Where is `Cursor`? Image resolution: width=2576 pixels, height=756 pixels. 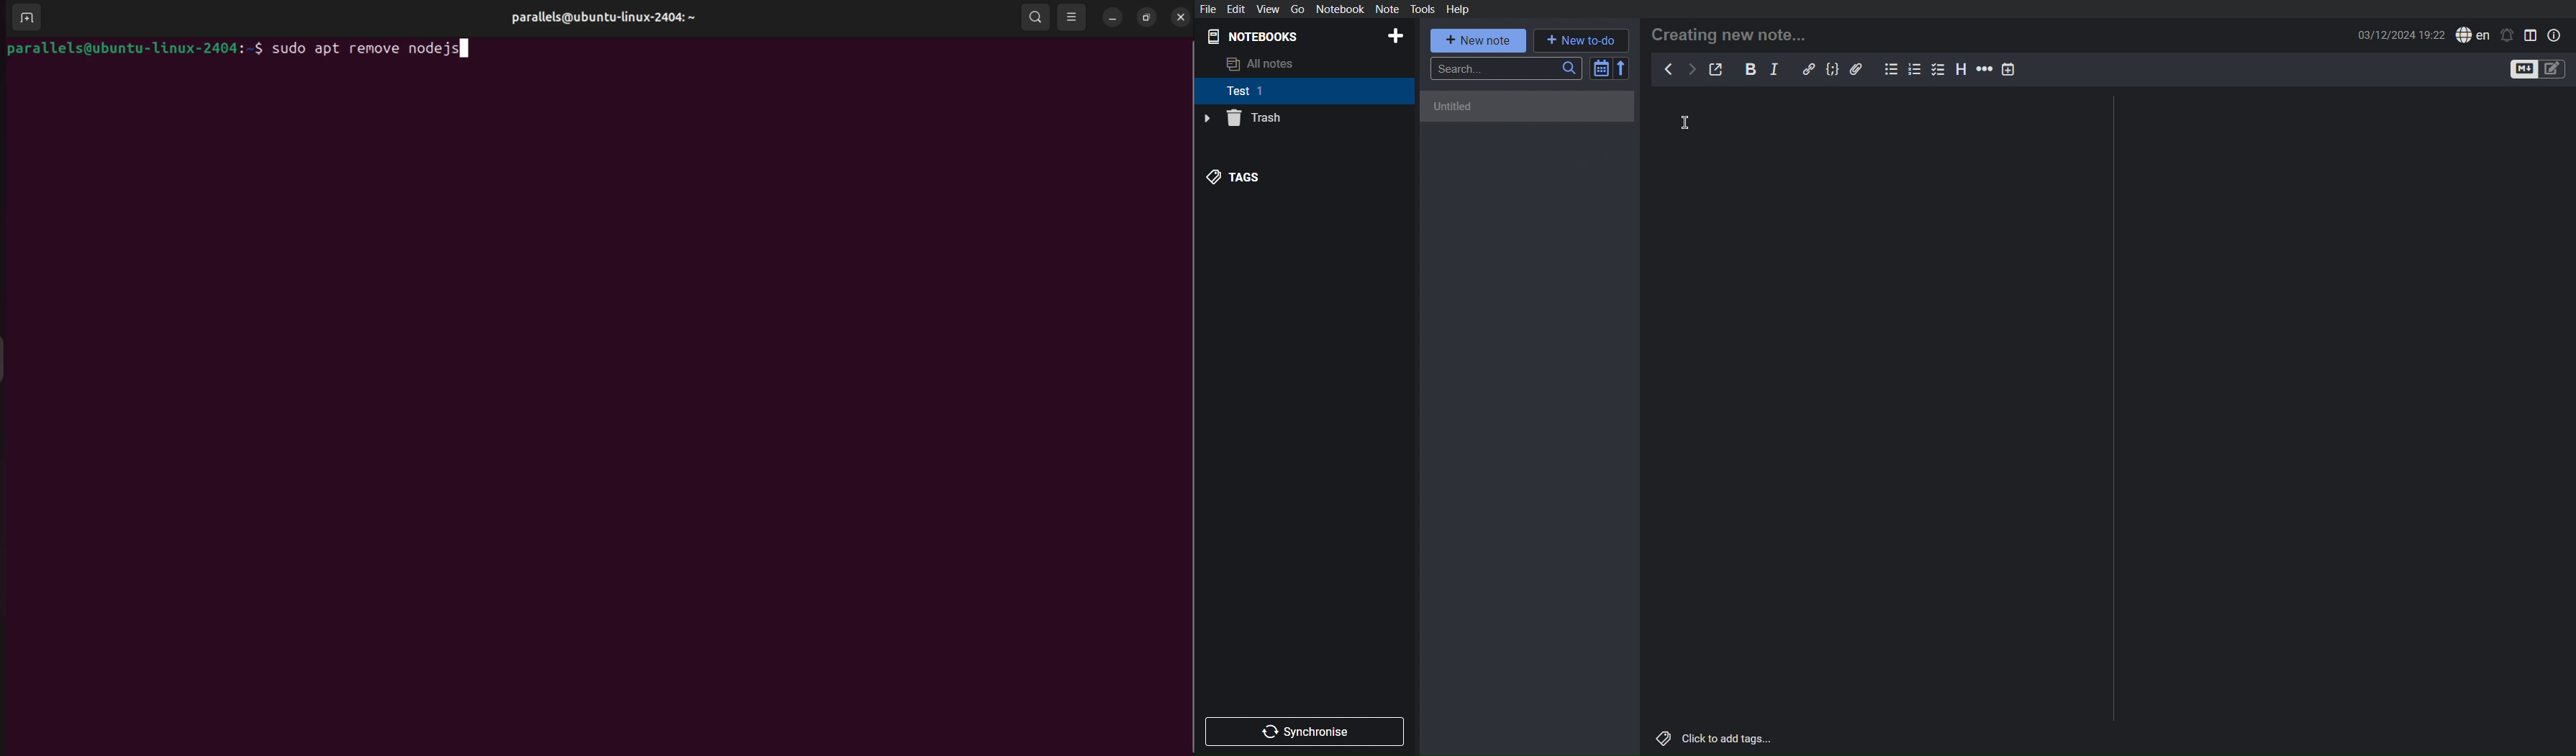 Cursor is located at coordinates (1683, 124).